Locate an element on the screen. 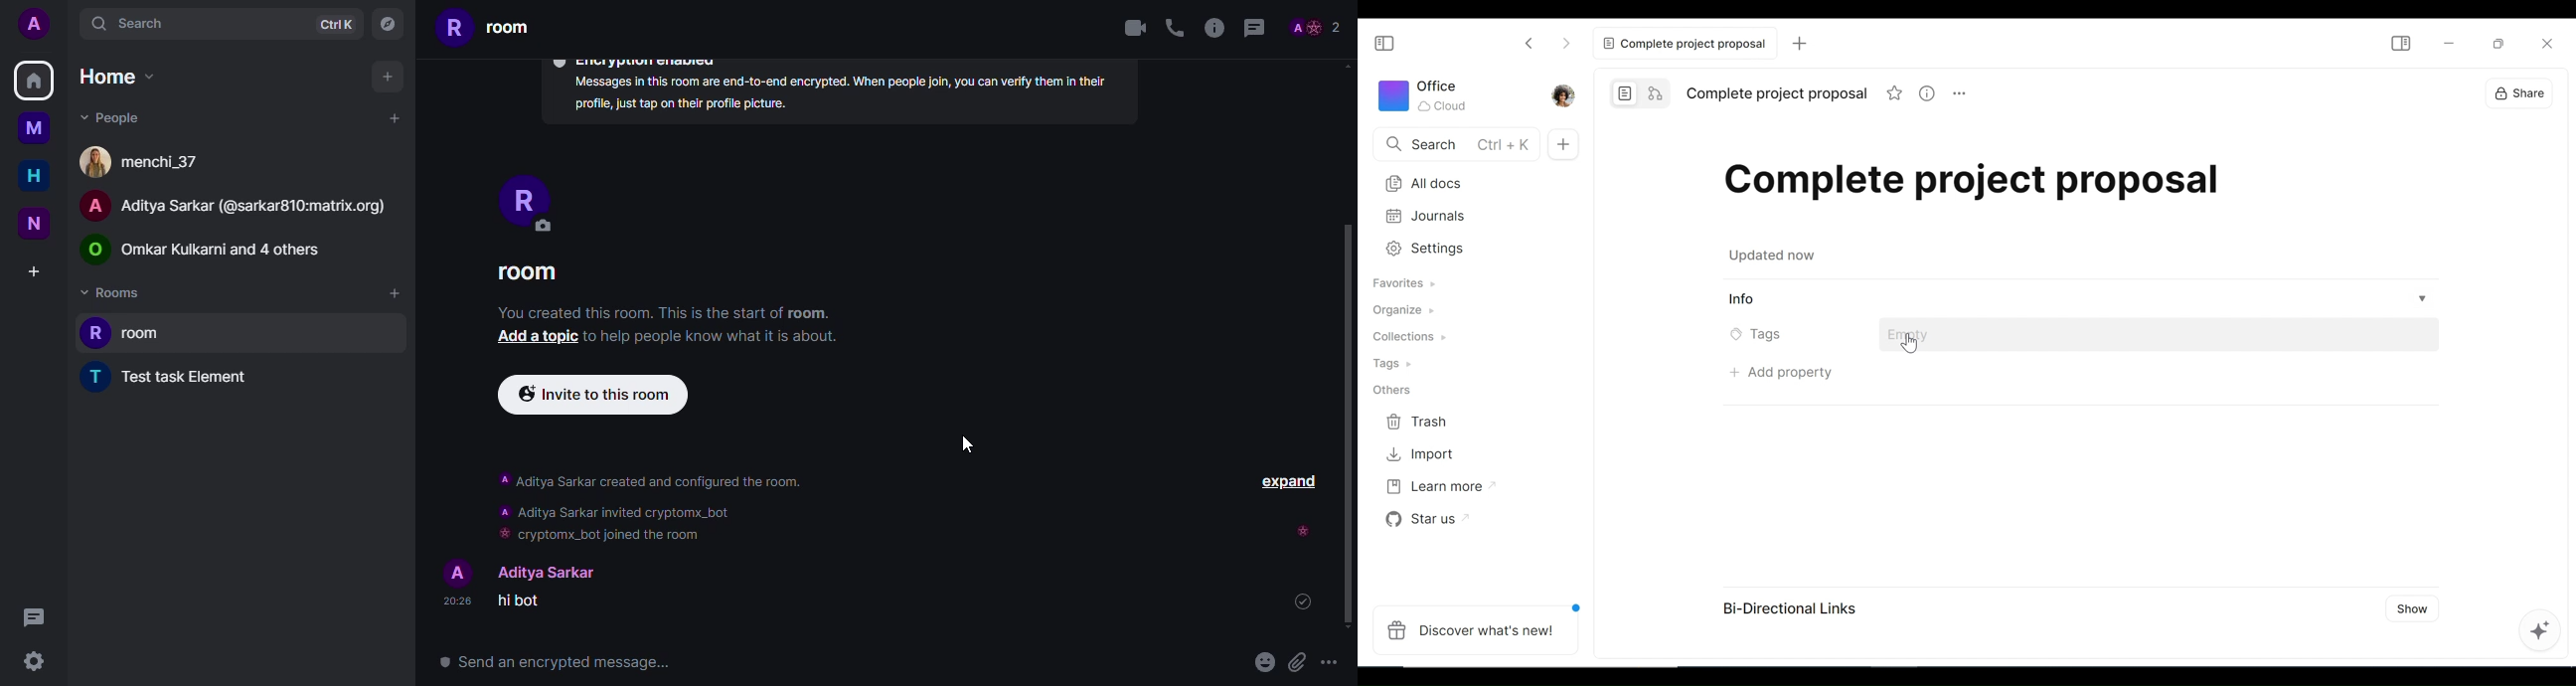  home is located at coordinates (33, 81).